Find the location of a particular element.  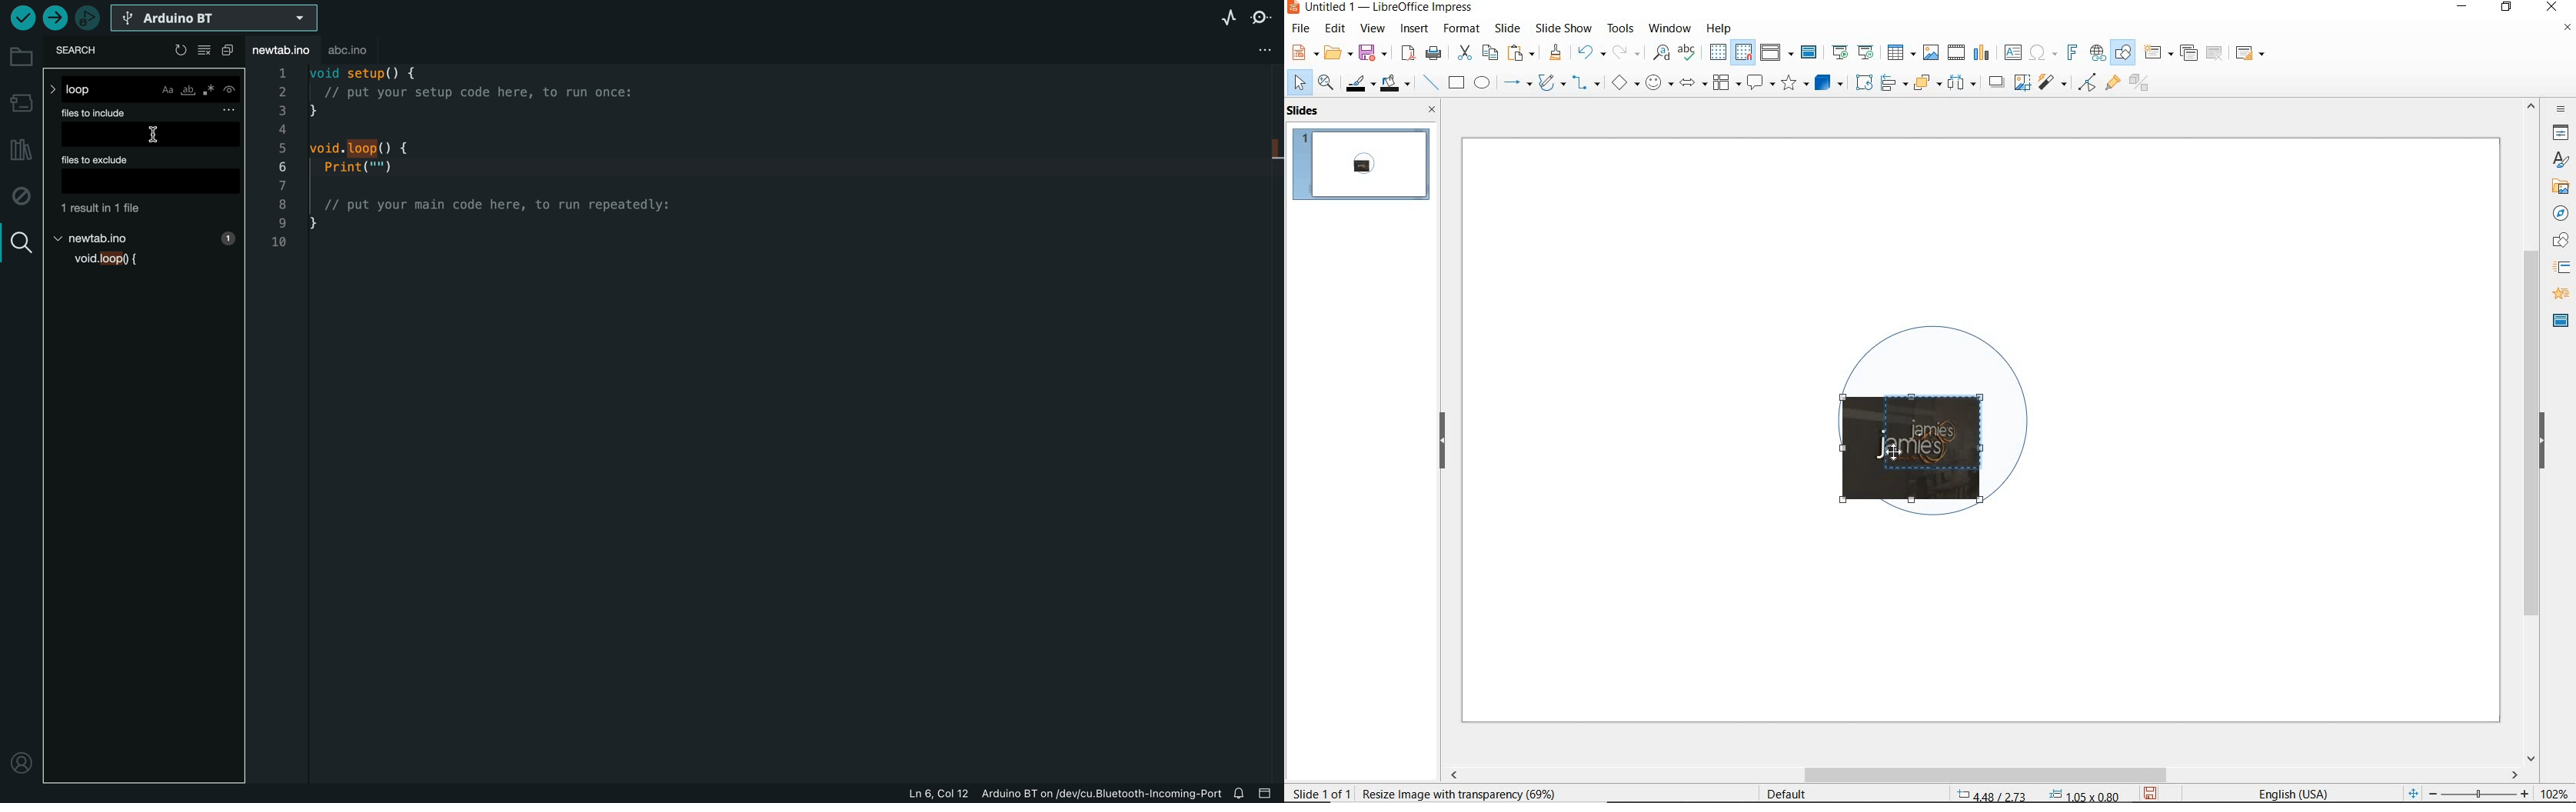

hide is located at coordinates (2542, 442).